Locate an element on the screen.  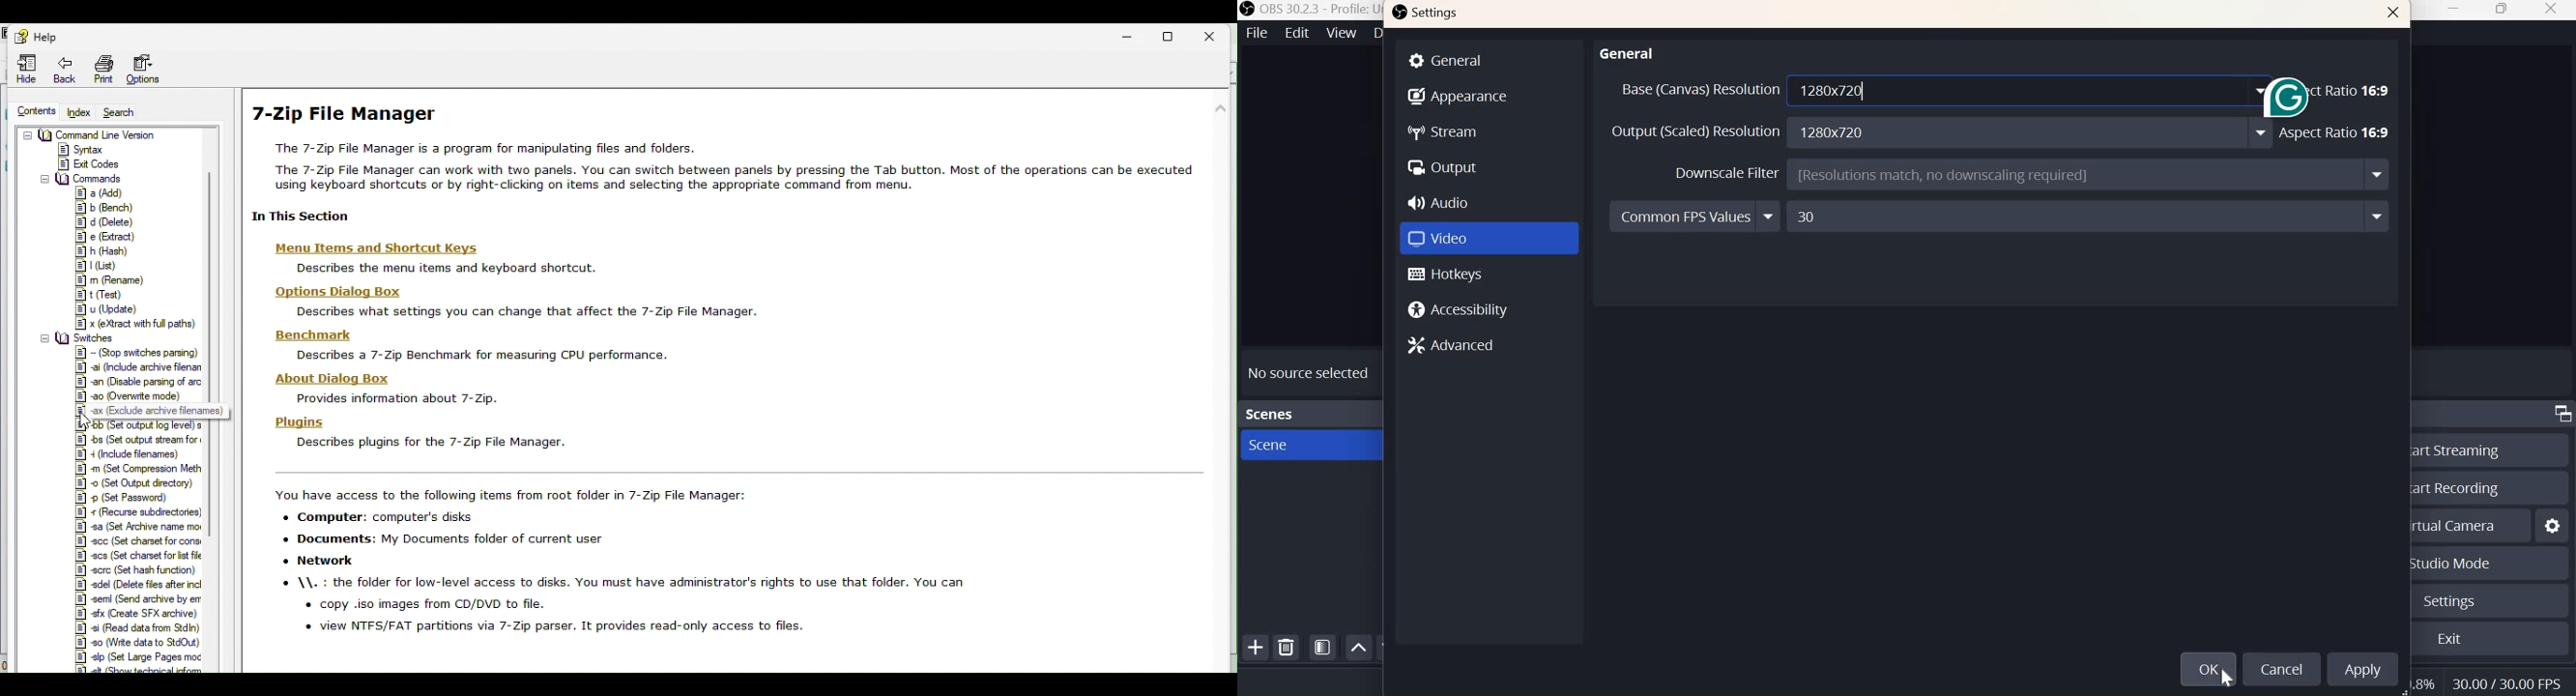
Option is located at coordinates (148, 70).